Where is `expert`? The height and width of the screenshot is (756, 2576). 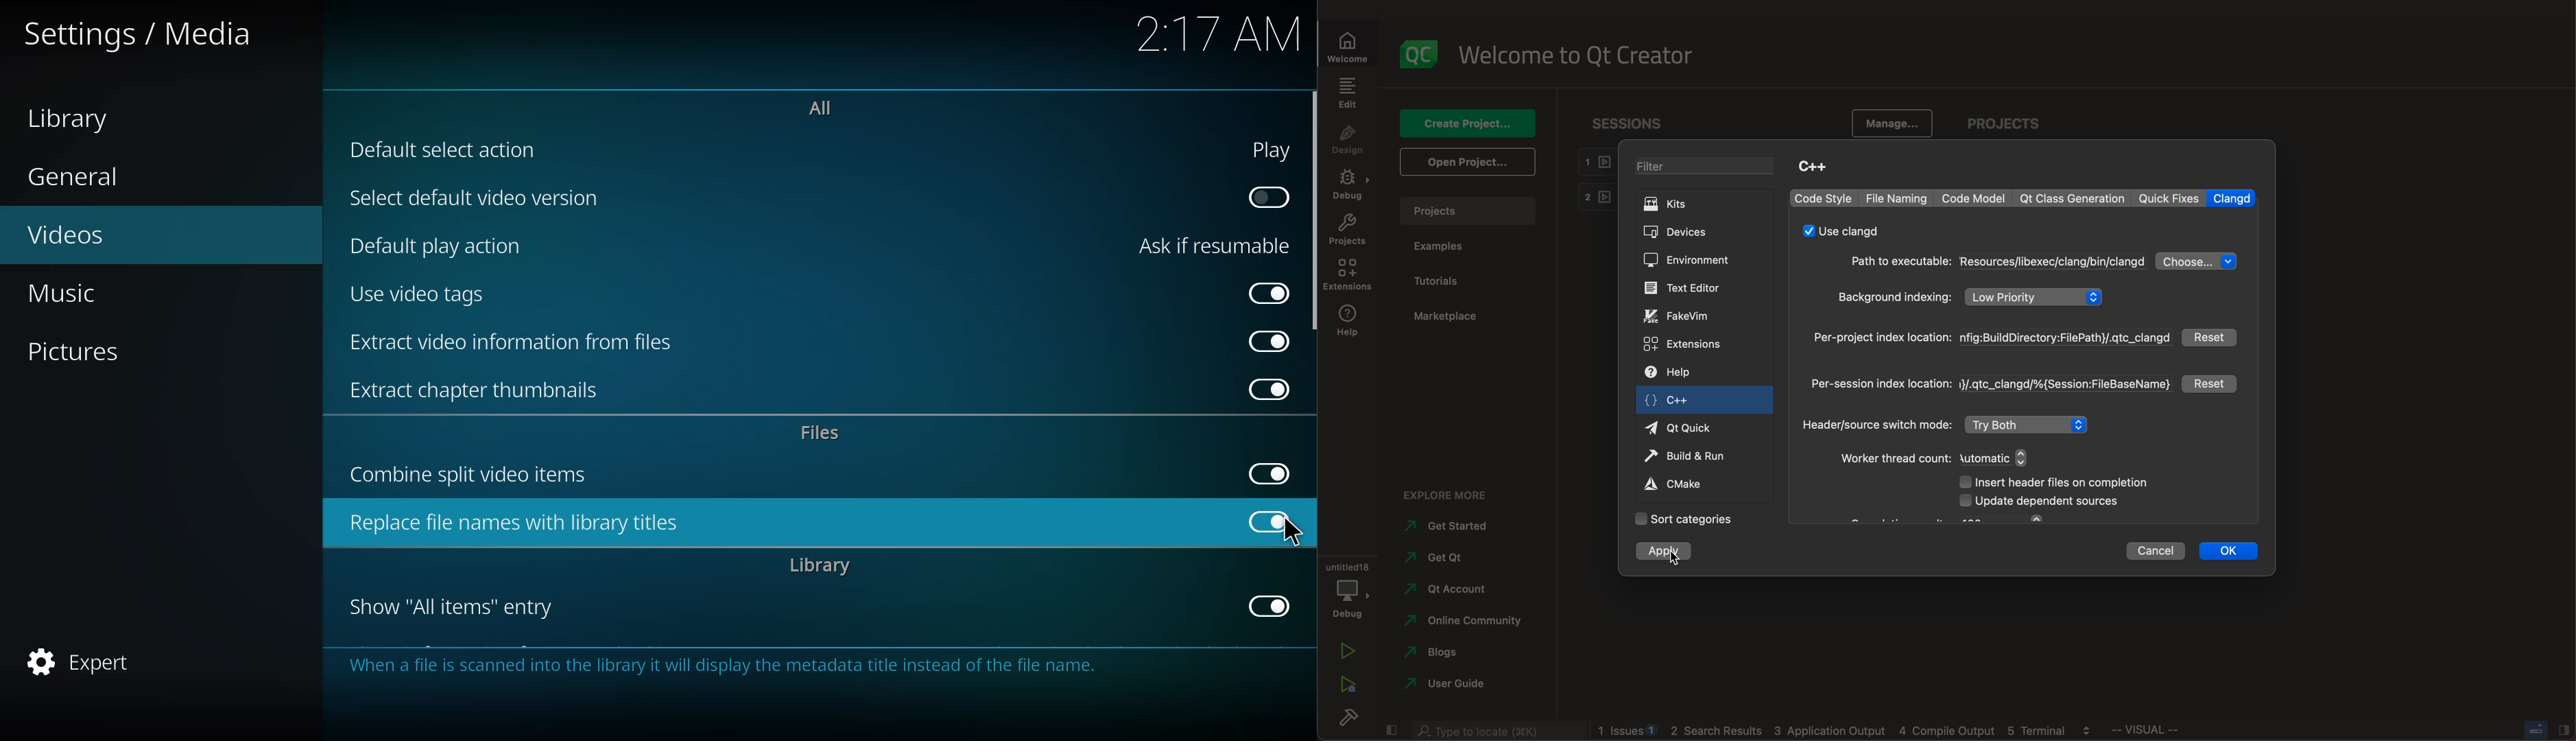 expert is located at coordinates (82, 658).